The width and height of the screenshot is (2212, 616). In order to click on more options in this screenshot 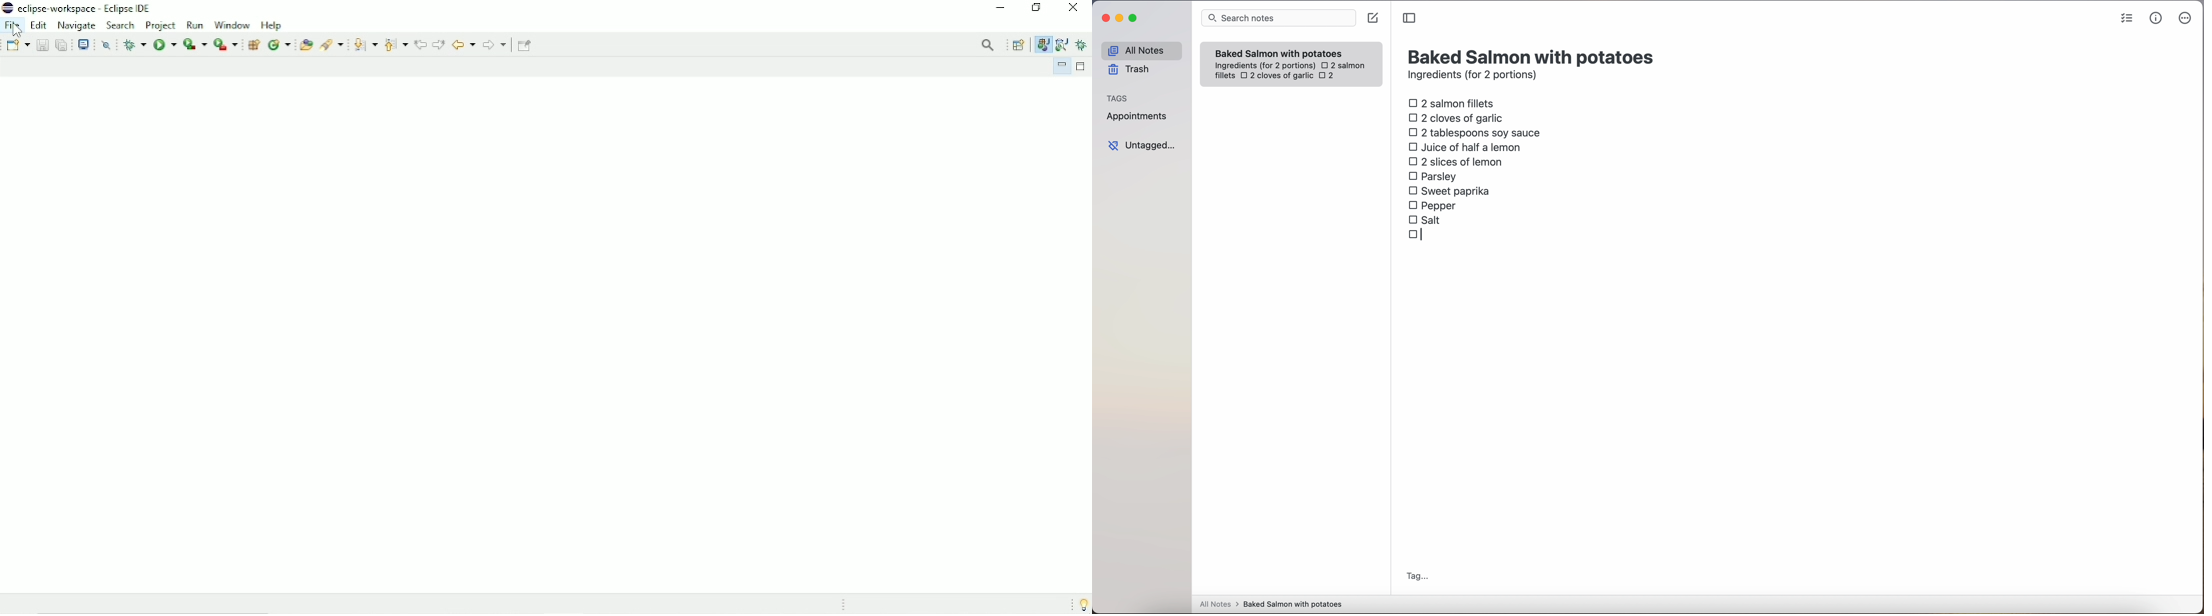, I will do `click(2187, 19)`.